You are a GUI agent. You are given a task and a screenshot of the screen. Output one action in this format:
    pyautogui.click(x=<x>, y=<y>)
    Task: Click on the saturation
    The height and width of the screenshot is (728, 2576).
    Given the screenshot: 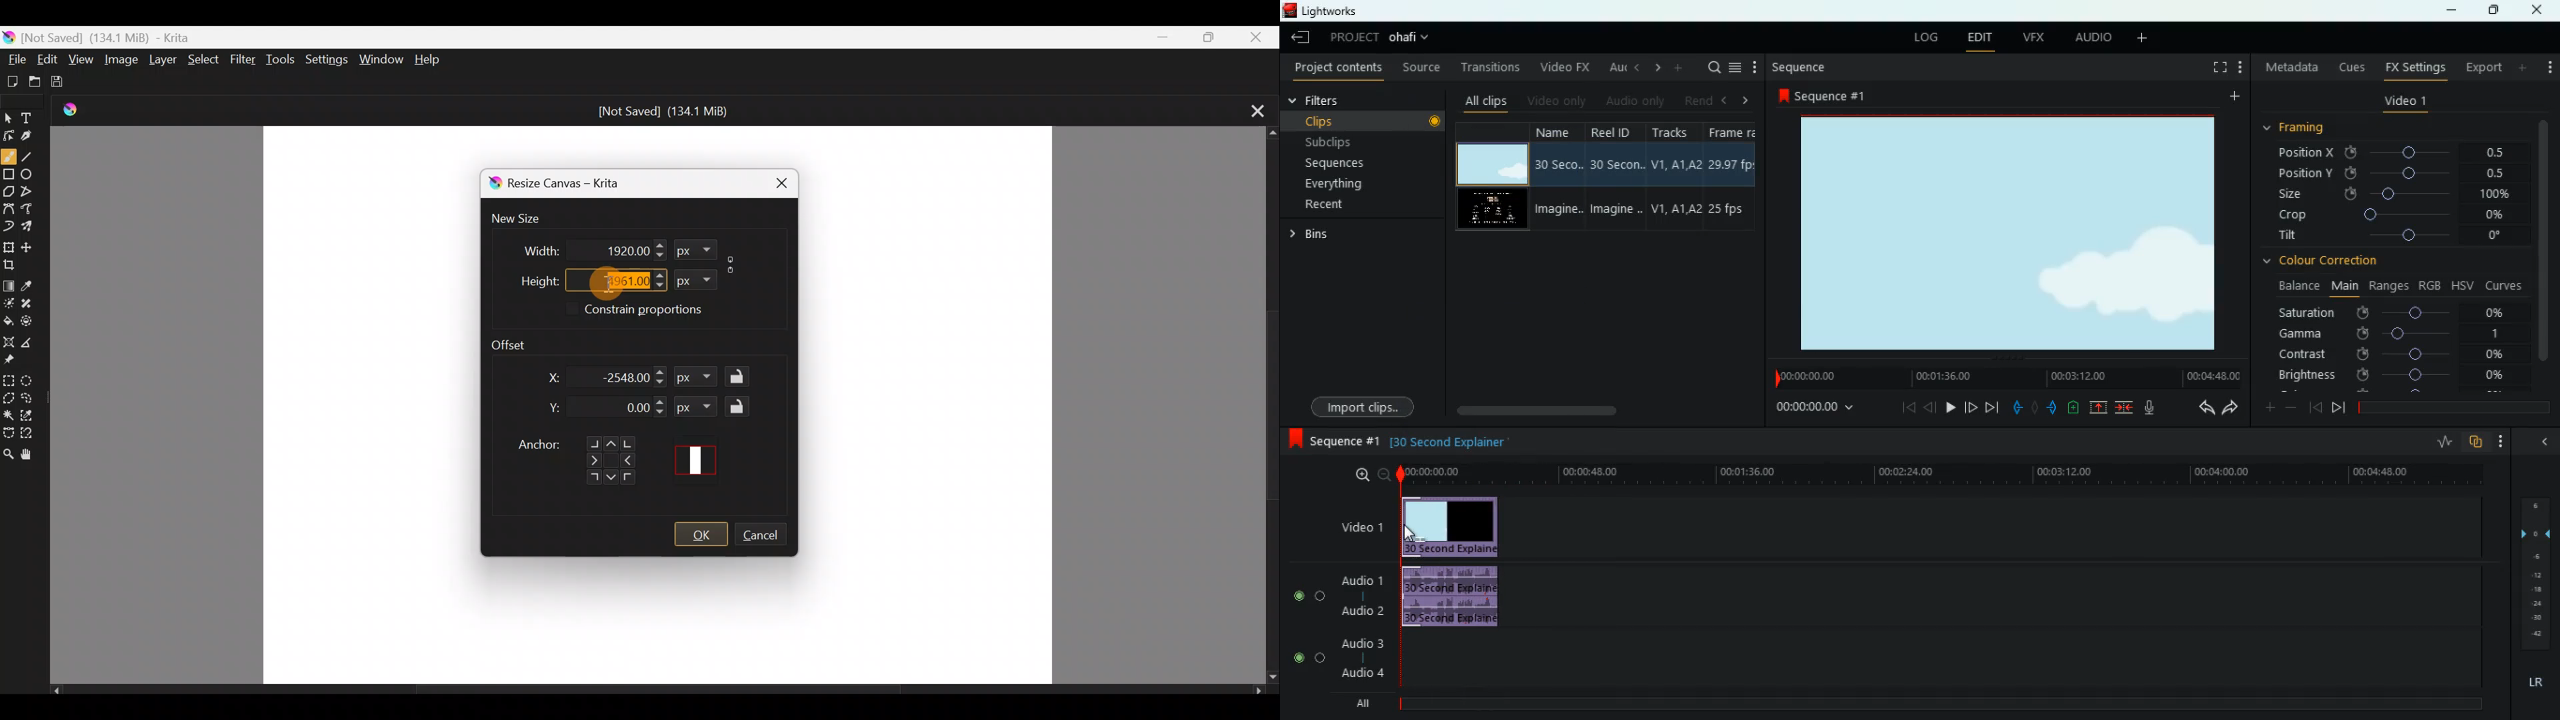 What is the action you would take?
    pyautogui.click(x=2401, y=314)
    